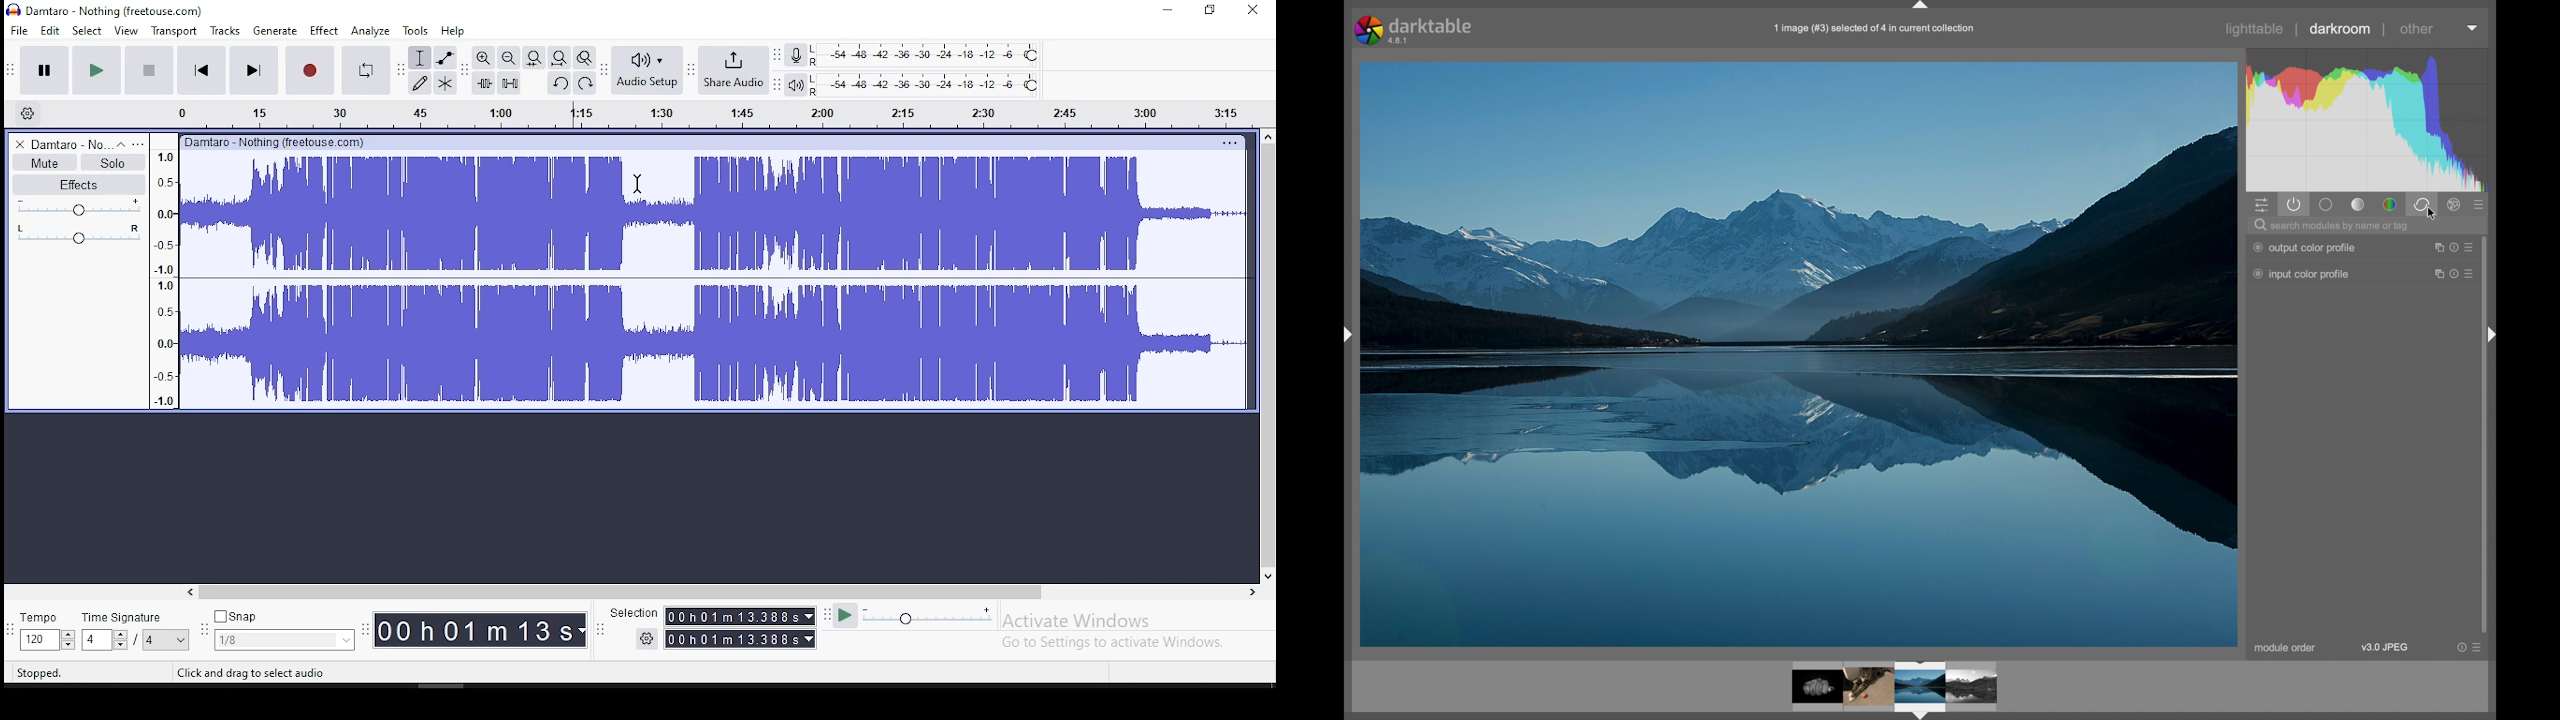 The width and height of the screenshot is (2576, 728). I want to click on trim audio outside selection, so click(484, 82).